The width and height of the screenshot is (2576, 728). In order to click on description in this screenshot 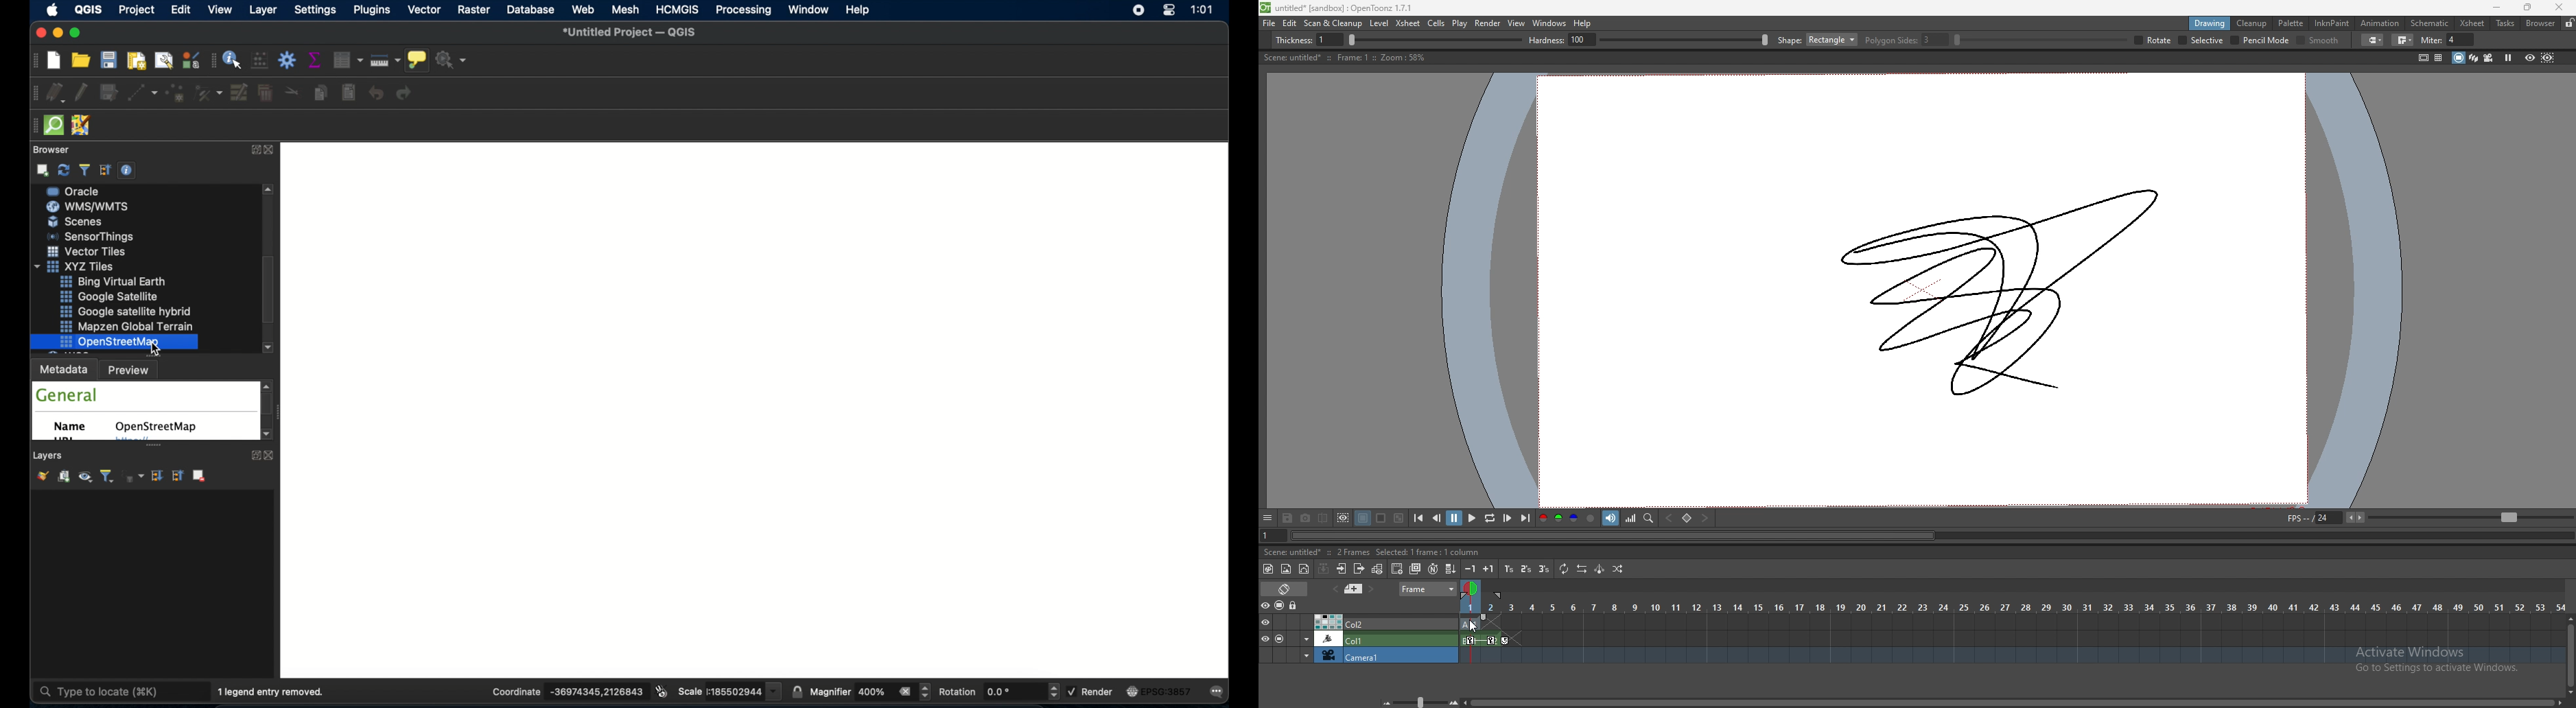, I will do `click(1344, 58)`.